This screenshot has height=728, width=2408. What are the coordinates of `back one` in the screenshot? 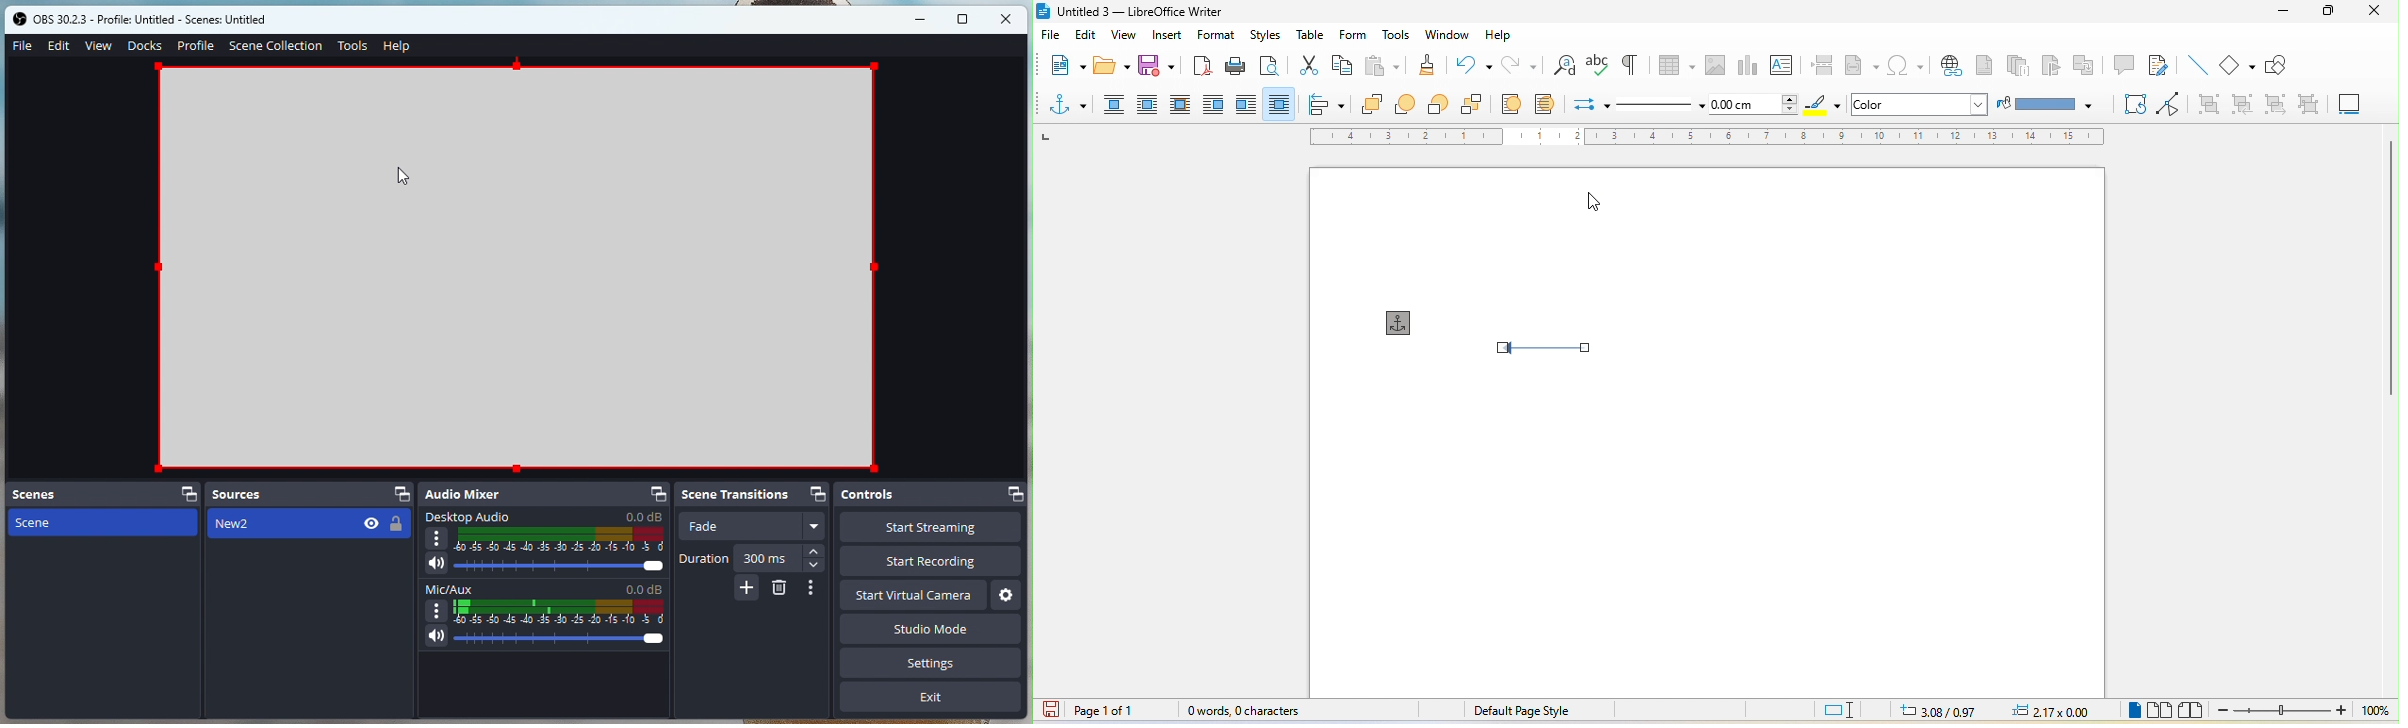 It's located at (1440, 106).